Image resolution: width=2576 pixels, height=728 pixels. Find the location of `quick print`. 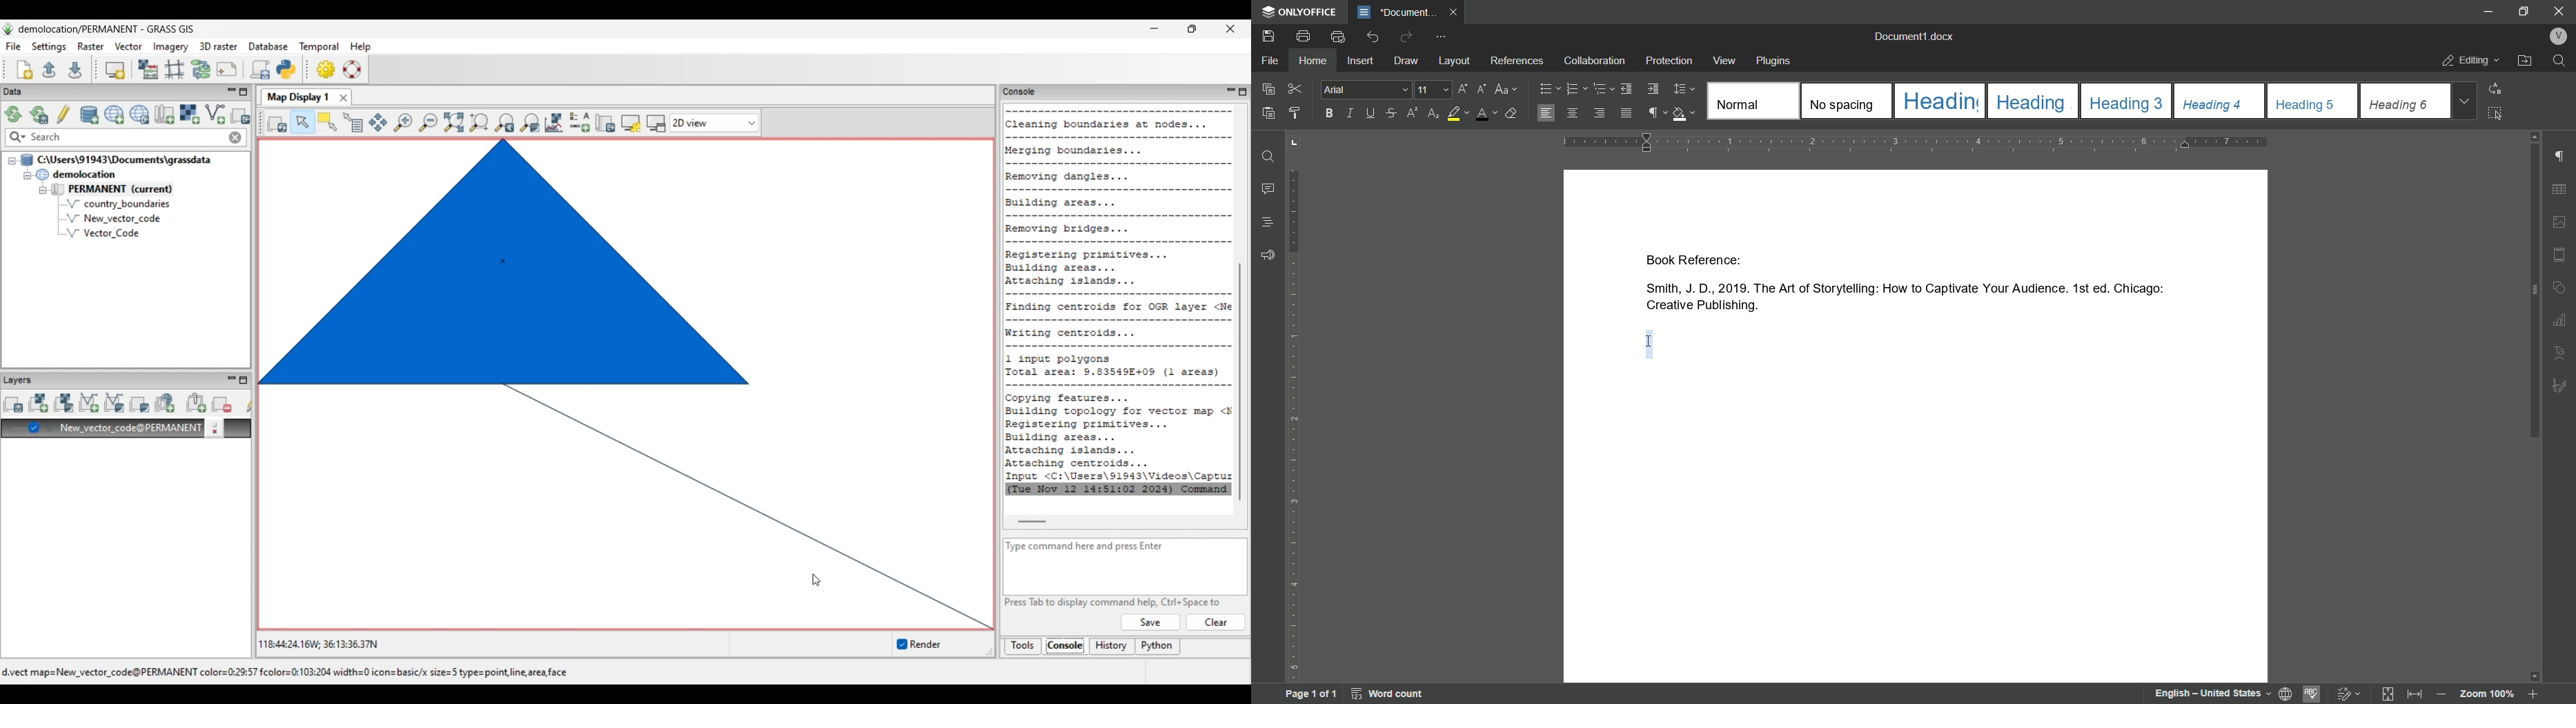

quick print is located at coordinates (1339, 37).